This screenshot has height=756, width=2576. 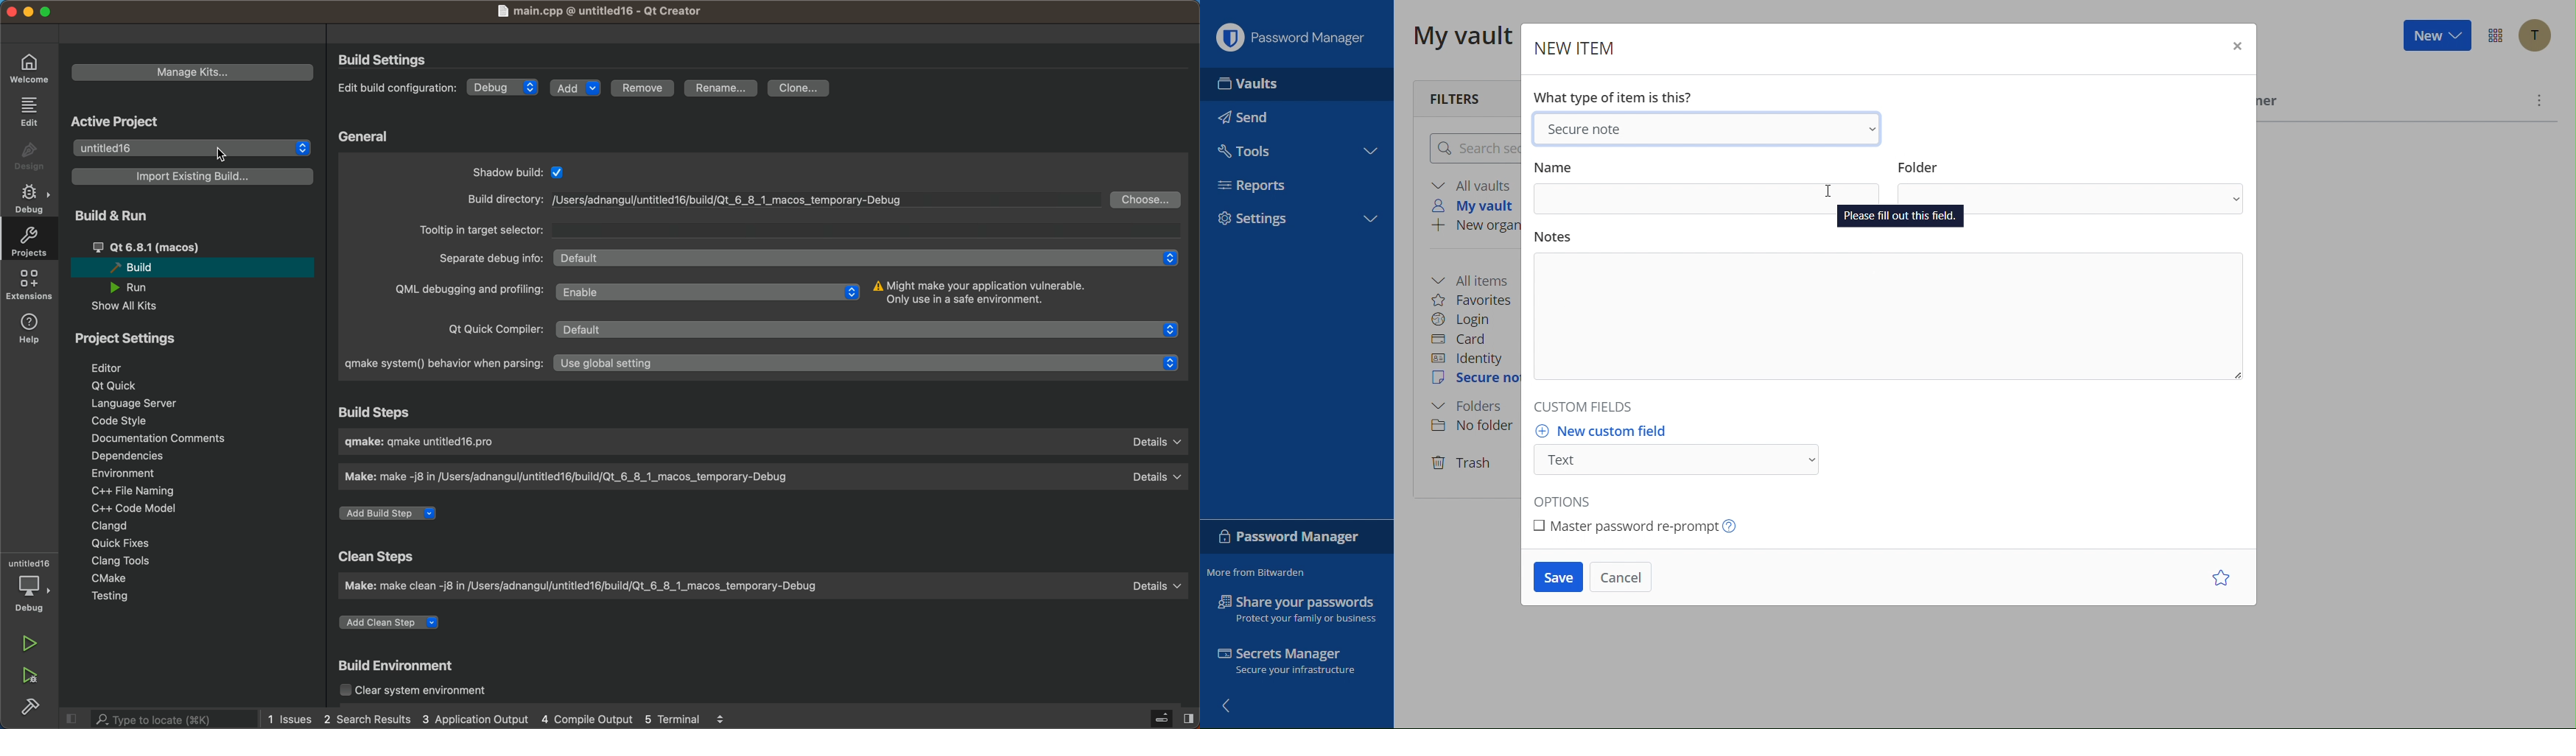 What do you see at coordinates (2235, 46) in the screenshot?
I see `Close` at bounding box center [2235, 46].